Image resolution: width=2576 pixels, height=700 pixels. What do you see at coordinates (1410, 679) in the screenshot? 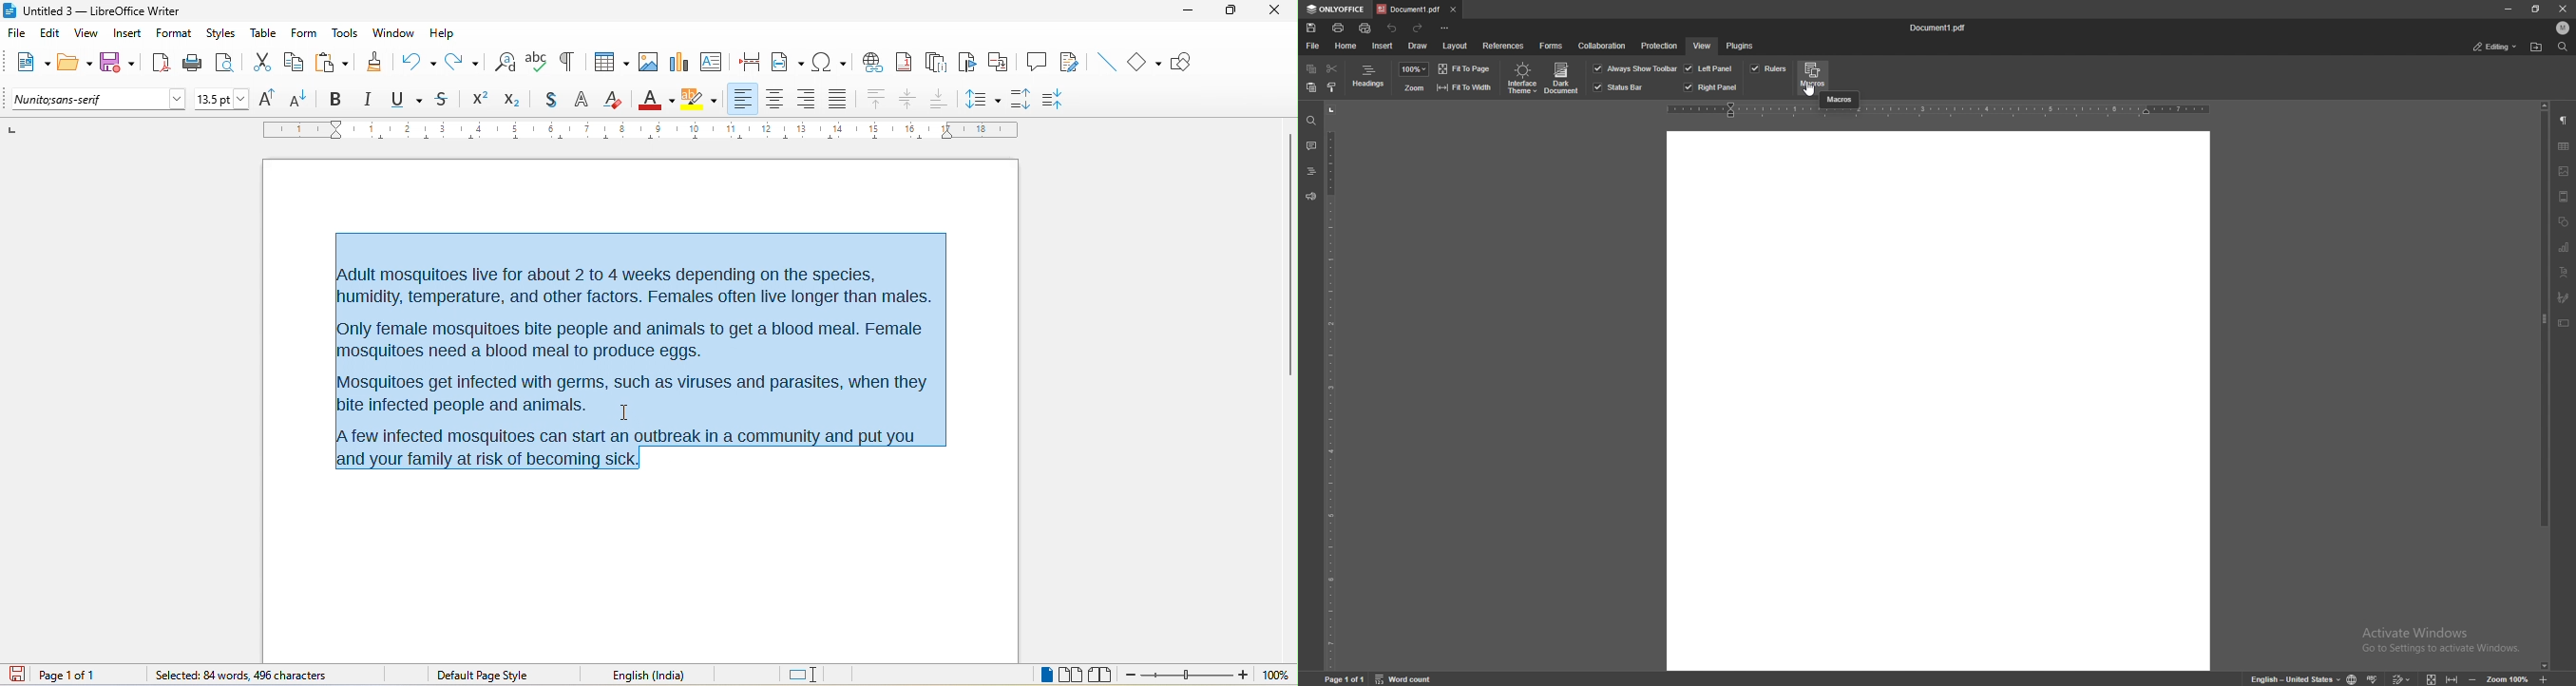
I see `word count` at bounding box center [1410, 679].